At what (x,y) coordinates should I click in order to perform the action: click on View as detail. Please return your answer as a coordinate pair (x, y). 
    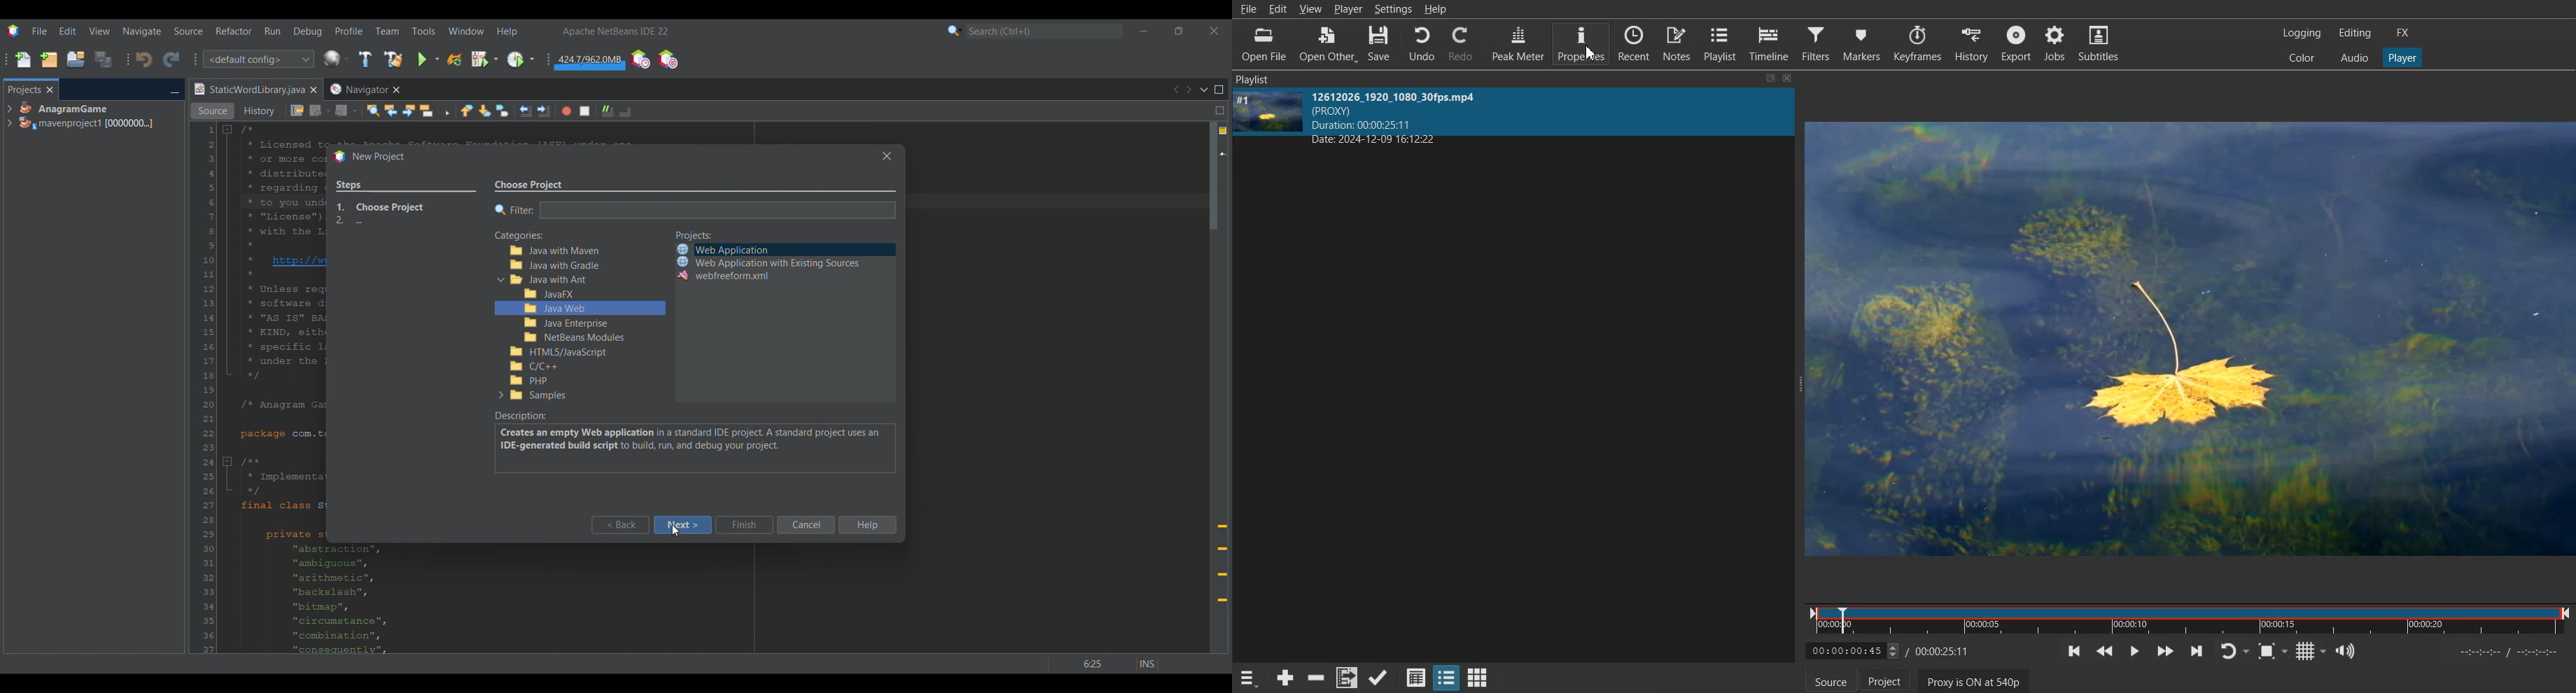
    Looking at the image, I should click on (1415, 677).